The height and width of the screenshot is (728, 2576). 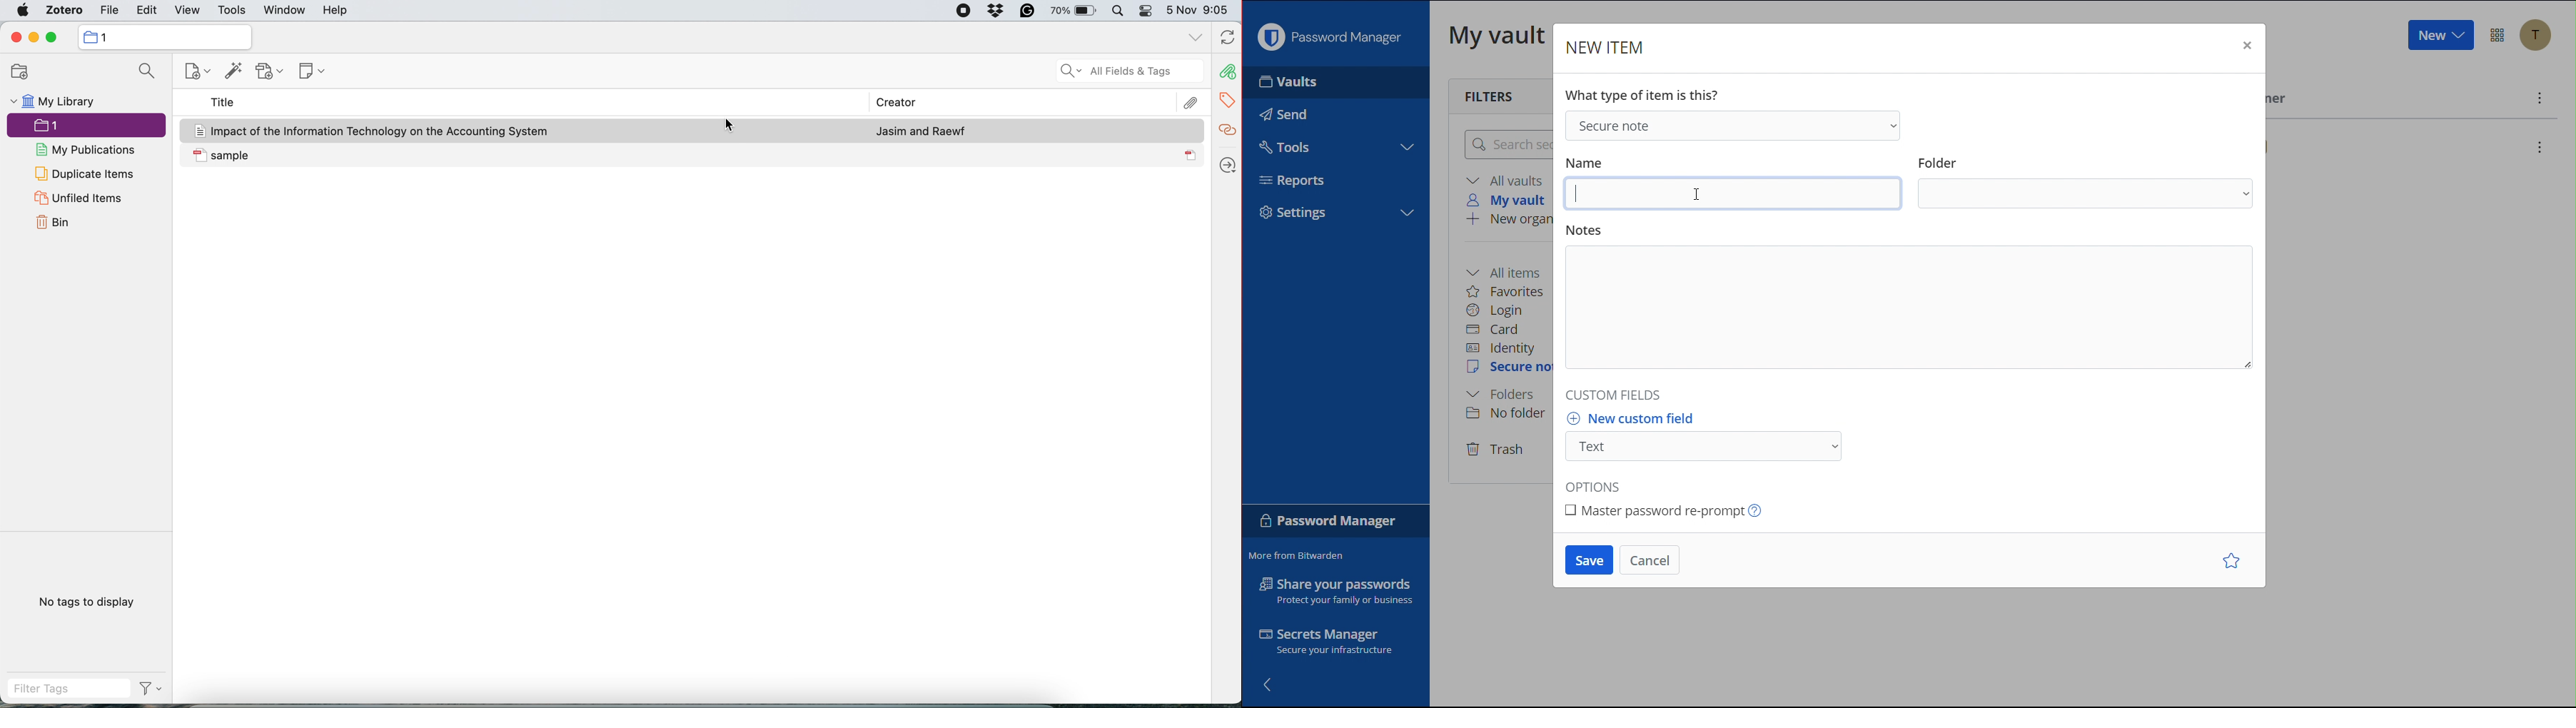 What do you see at coordinates (693, 130) in the screenshot?
I see `Impact of the Information Technology on the Accounting System  Jasim and Raewf` at bounding box center [693, 130].